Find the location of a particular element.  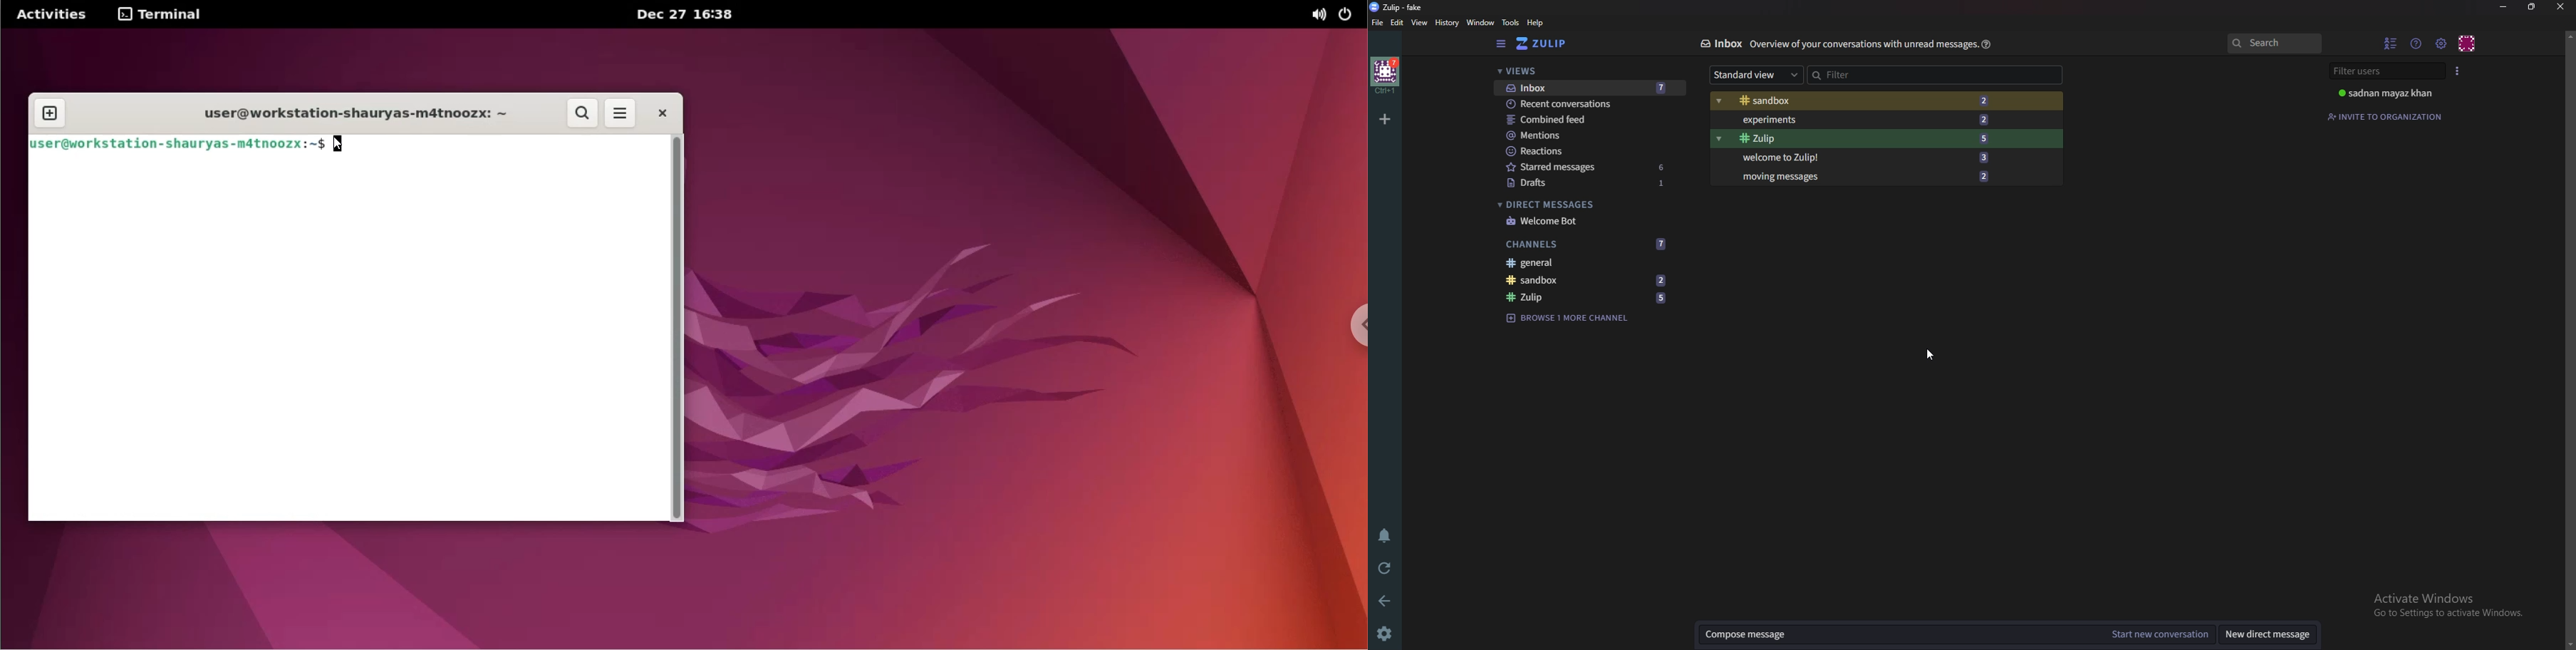

zulip - fake is located at coordinates (1398, 8).